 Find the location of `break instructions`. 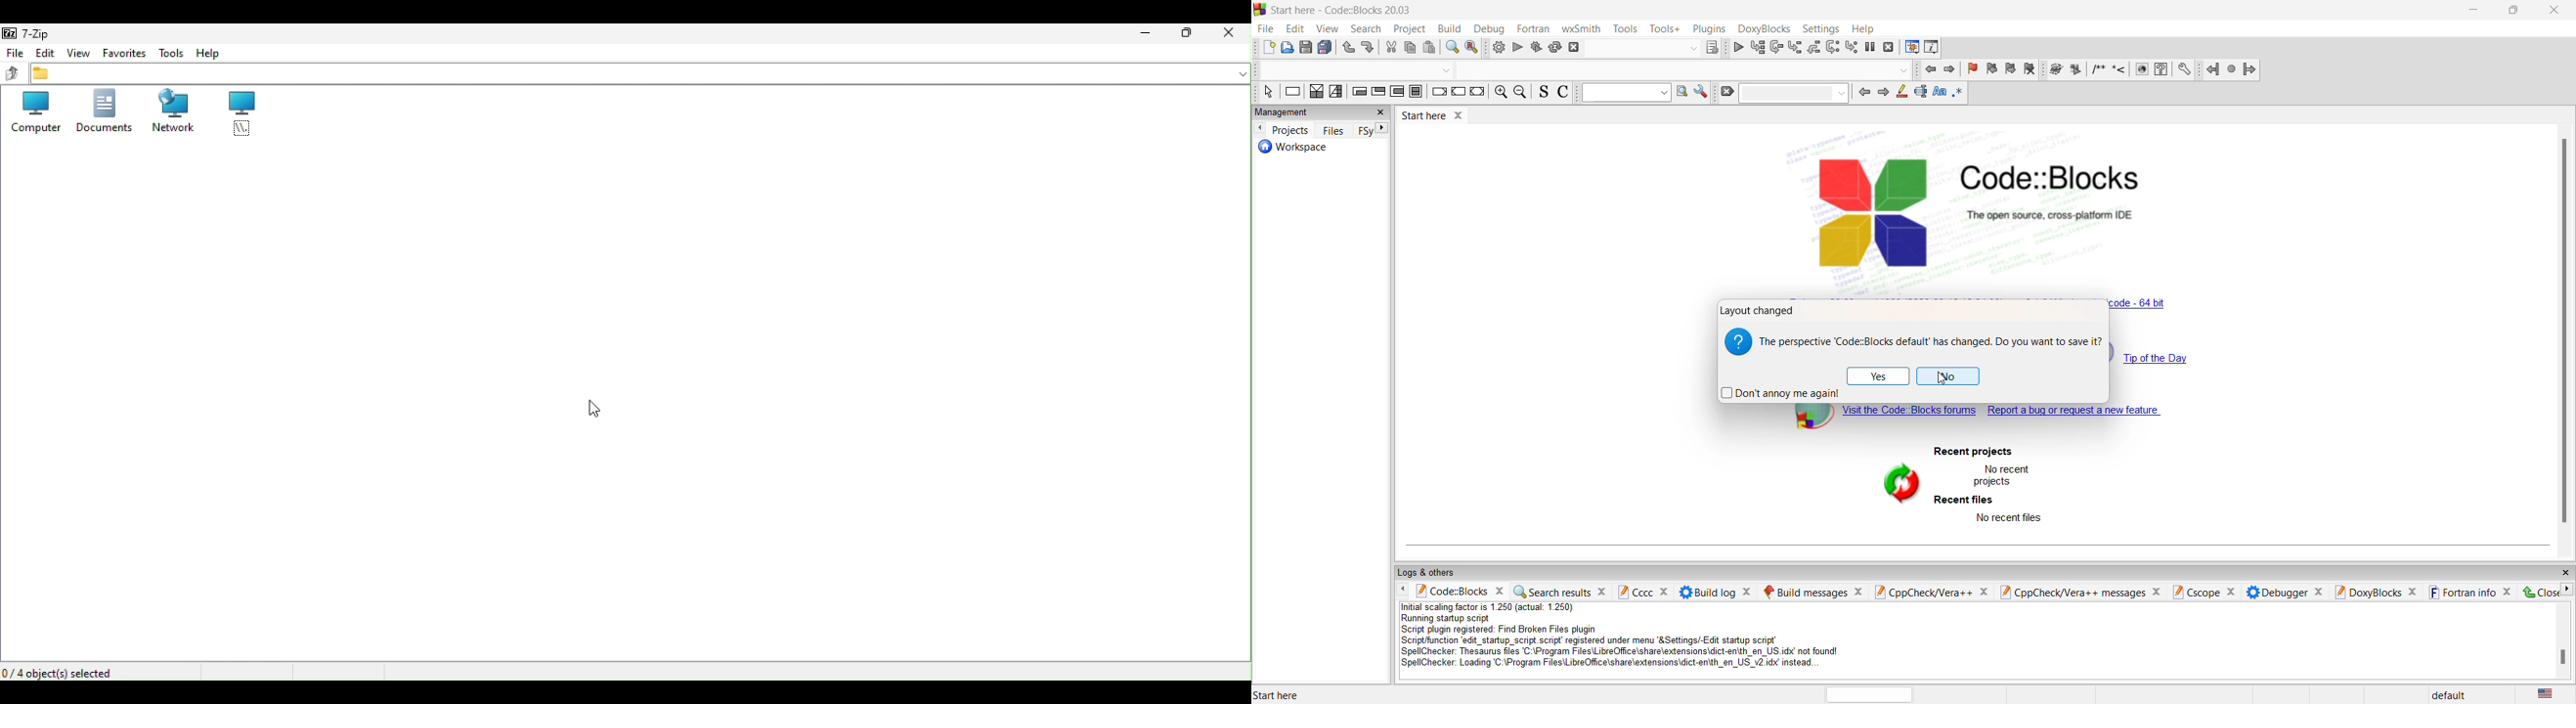

break instructions is located at coordinates (1440, 92).